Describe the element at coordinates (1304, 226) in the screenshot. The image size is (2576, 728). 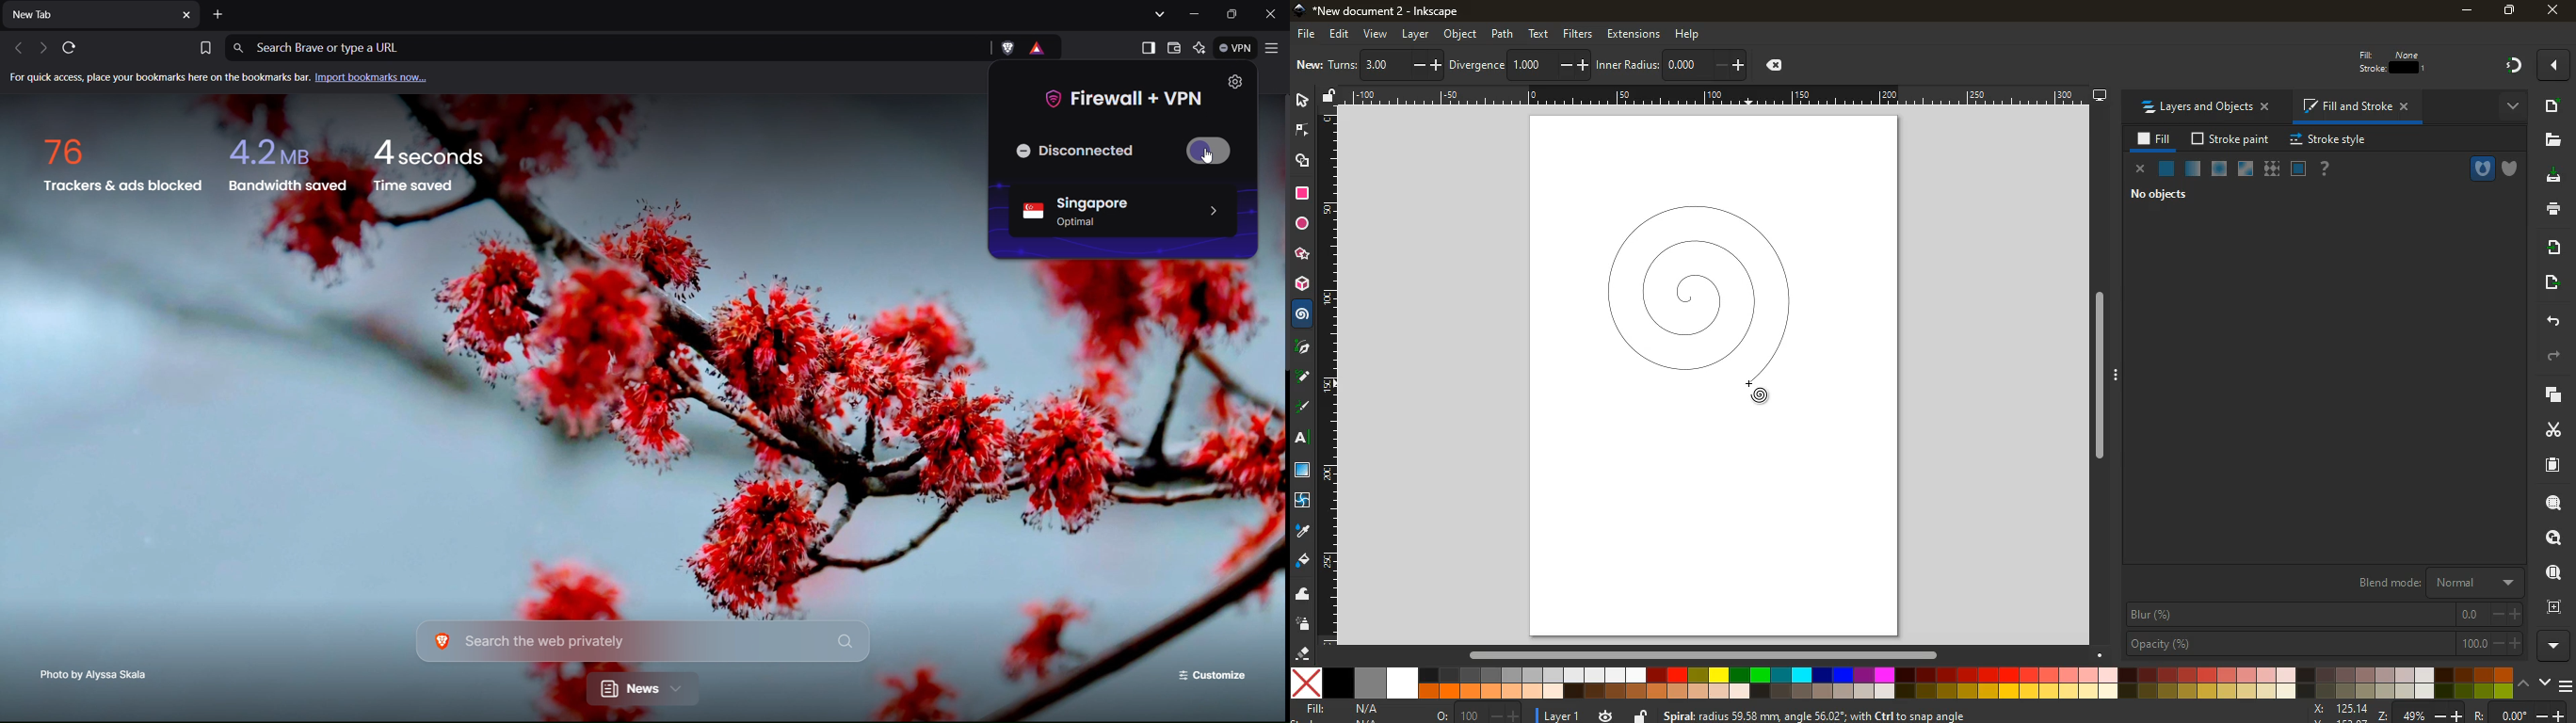
I see `circle` at that location.